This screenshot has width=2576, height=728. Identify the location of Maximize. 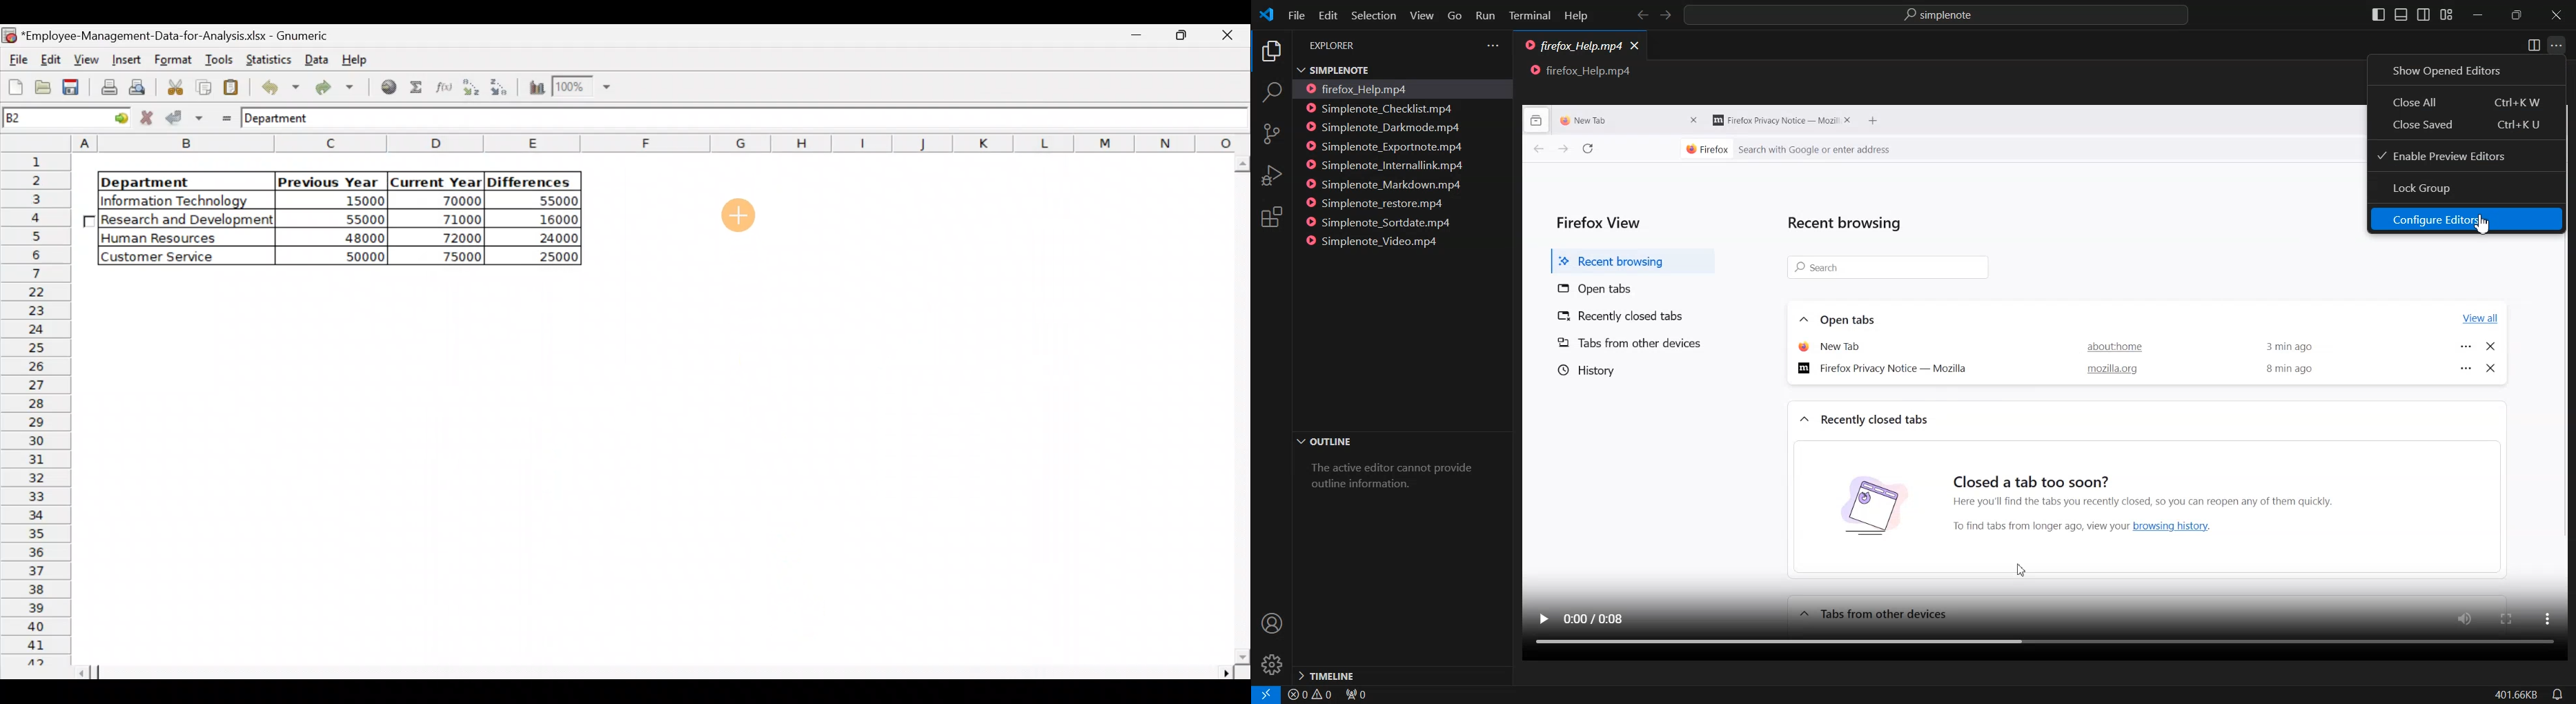
(2517, 15).